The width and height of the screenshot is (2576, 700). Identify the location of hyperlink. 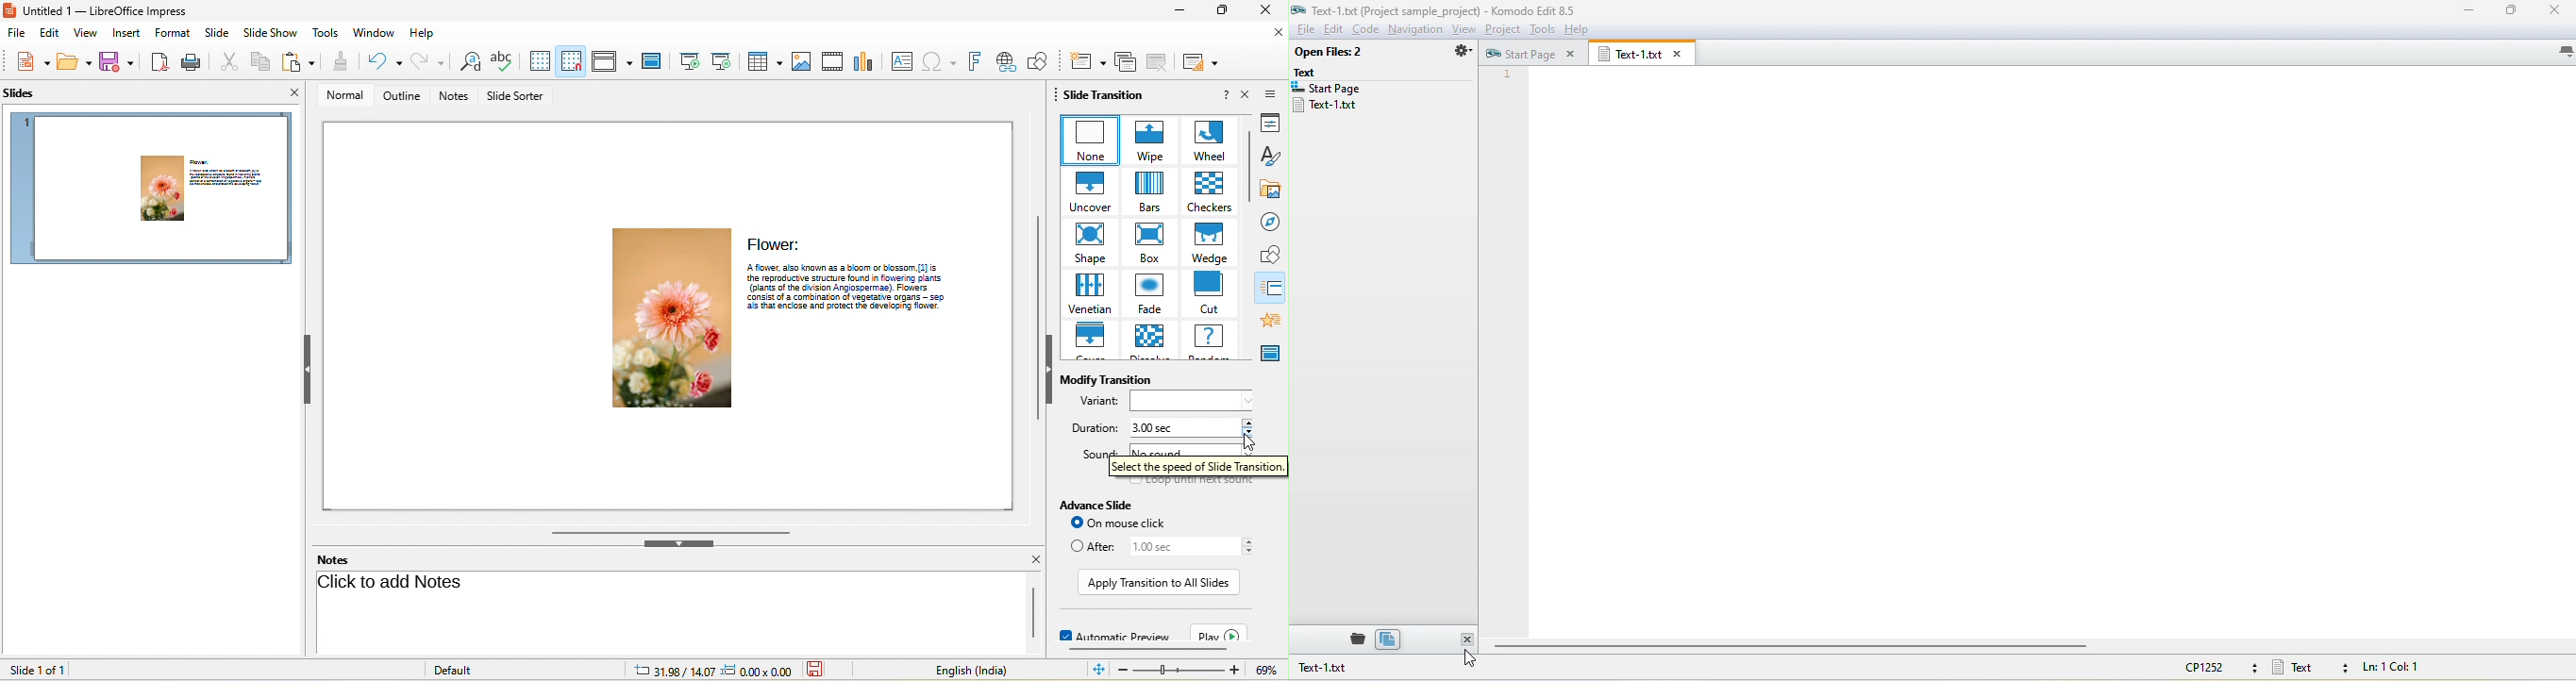
(1006, 61).